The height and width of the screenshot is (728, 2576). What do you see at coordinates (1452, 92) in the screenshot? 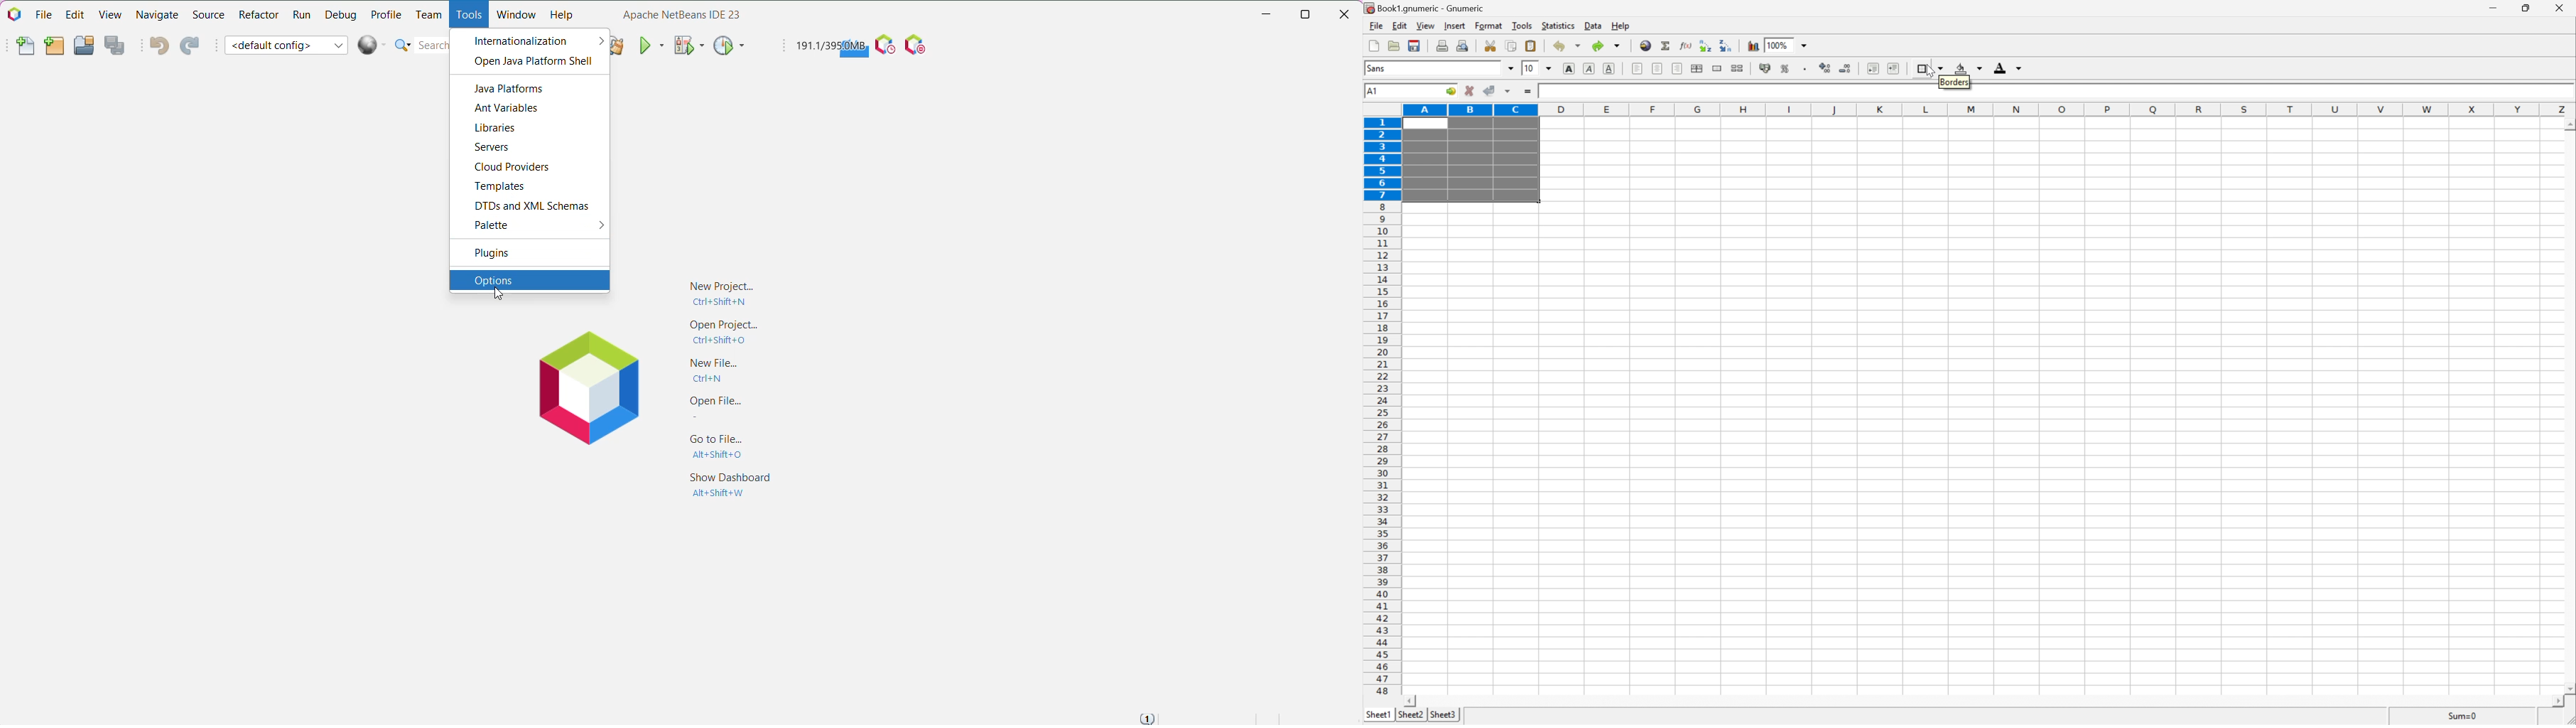
I see `go to` at bounding box center [1452, 92].